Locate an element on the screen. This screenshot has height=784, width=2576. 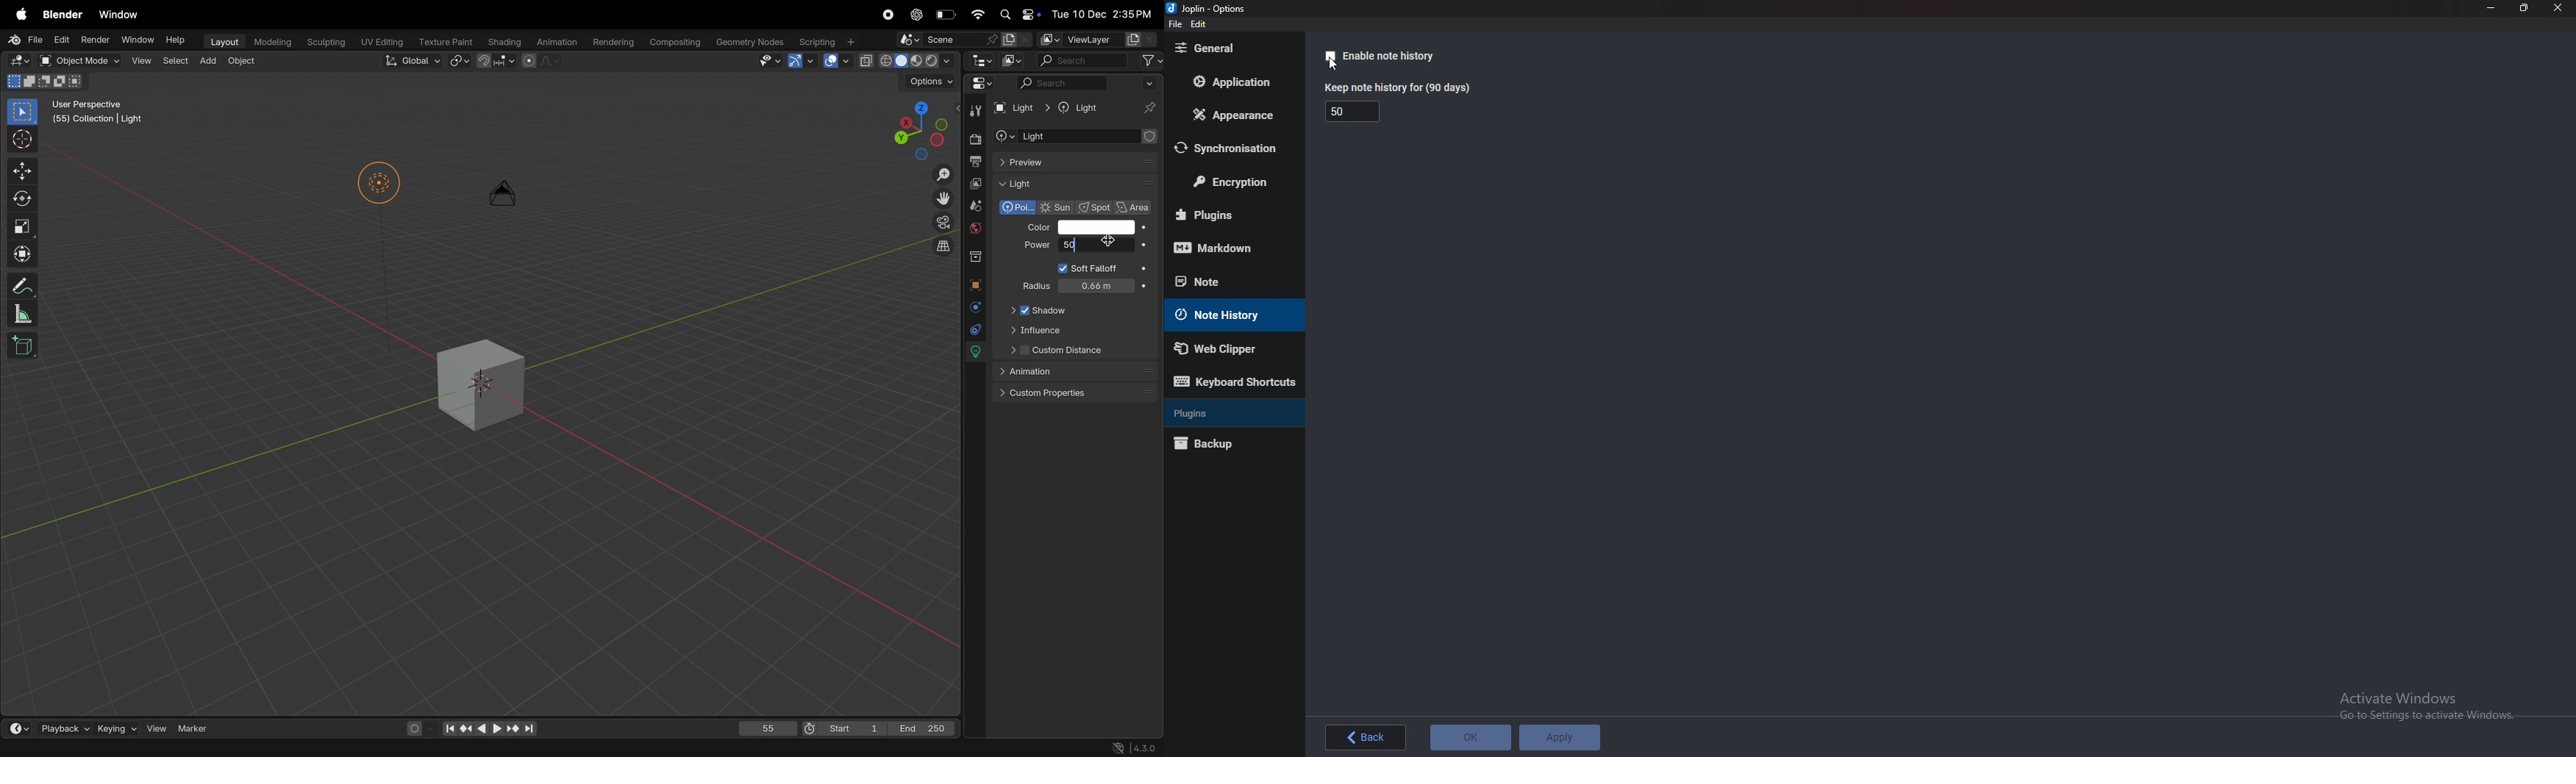
File is located at coordinates (23, 40).